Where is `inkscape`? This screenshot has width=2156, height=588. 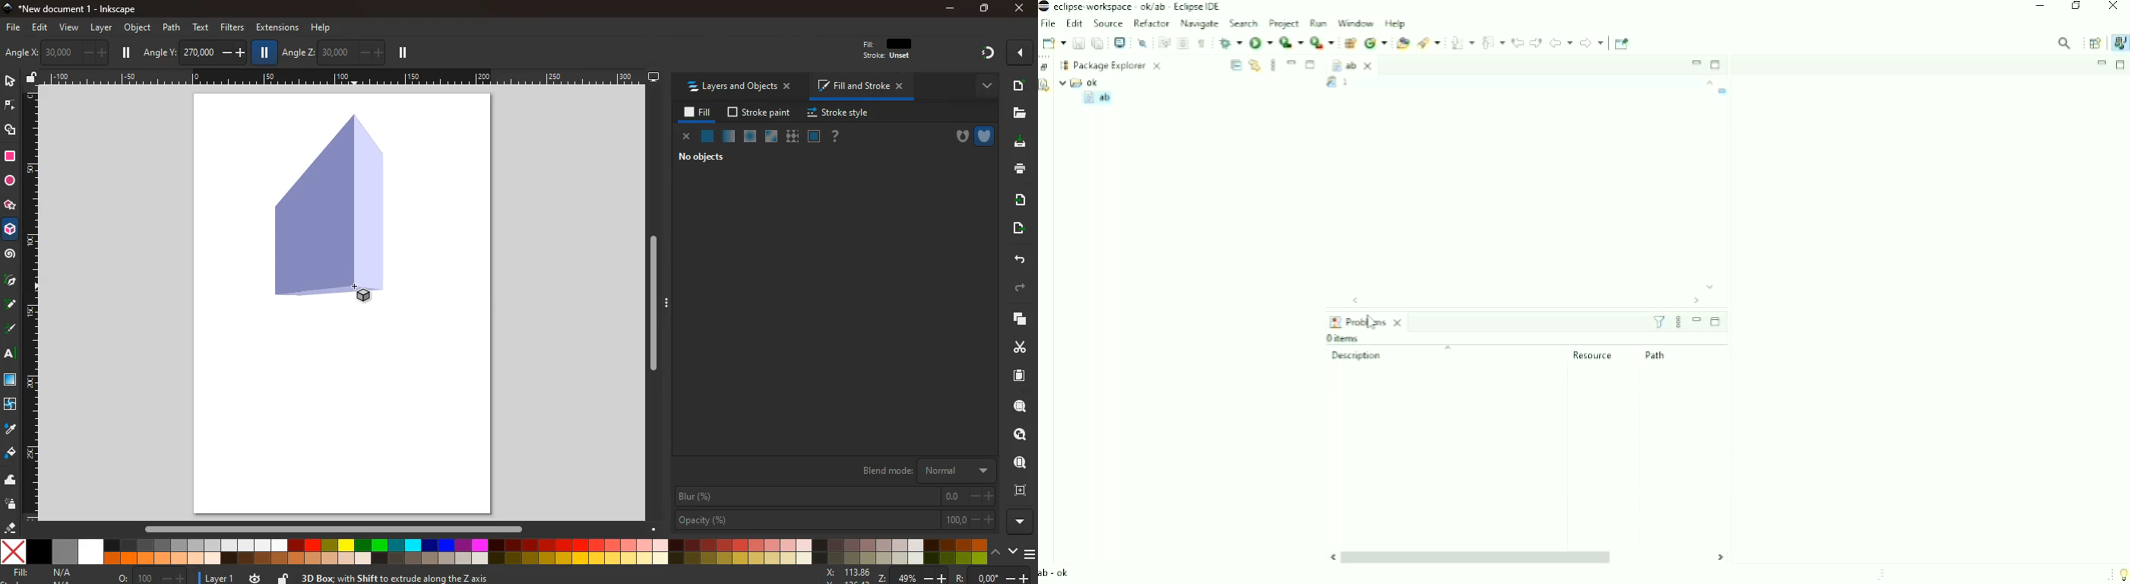
inkscape is located at coordinates (82, 9).